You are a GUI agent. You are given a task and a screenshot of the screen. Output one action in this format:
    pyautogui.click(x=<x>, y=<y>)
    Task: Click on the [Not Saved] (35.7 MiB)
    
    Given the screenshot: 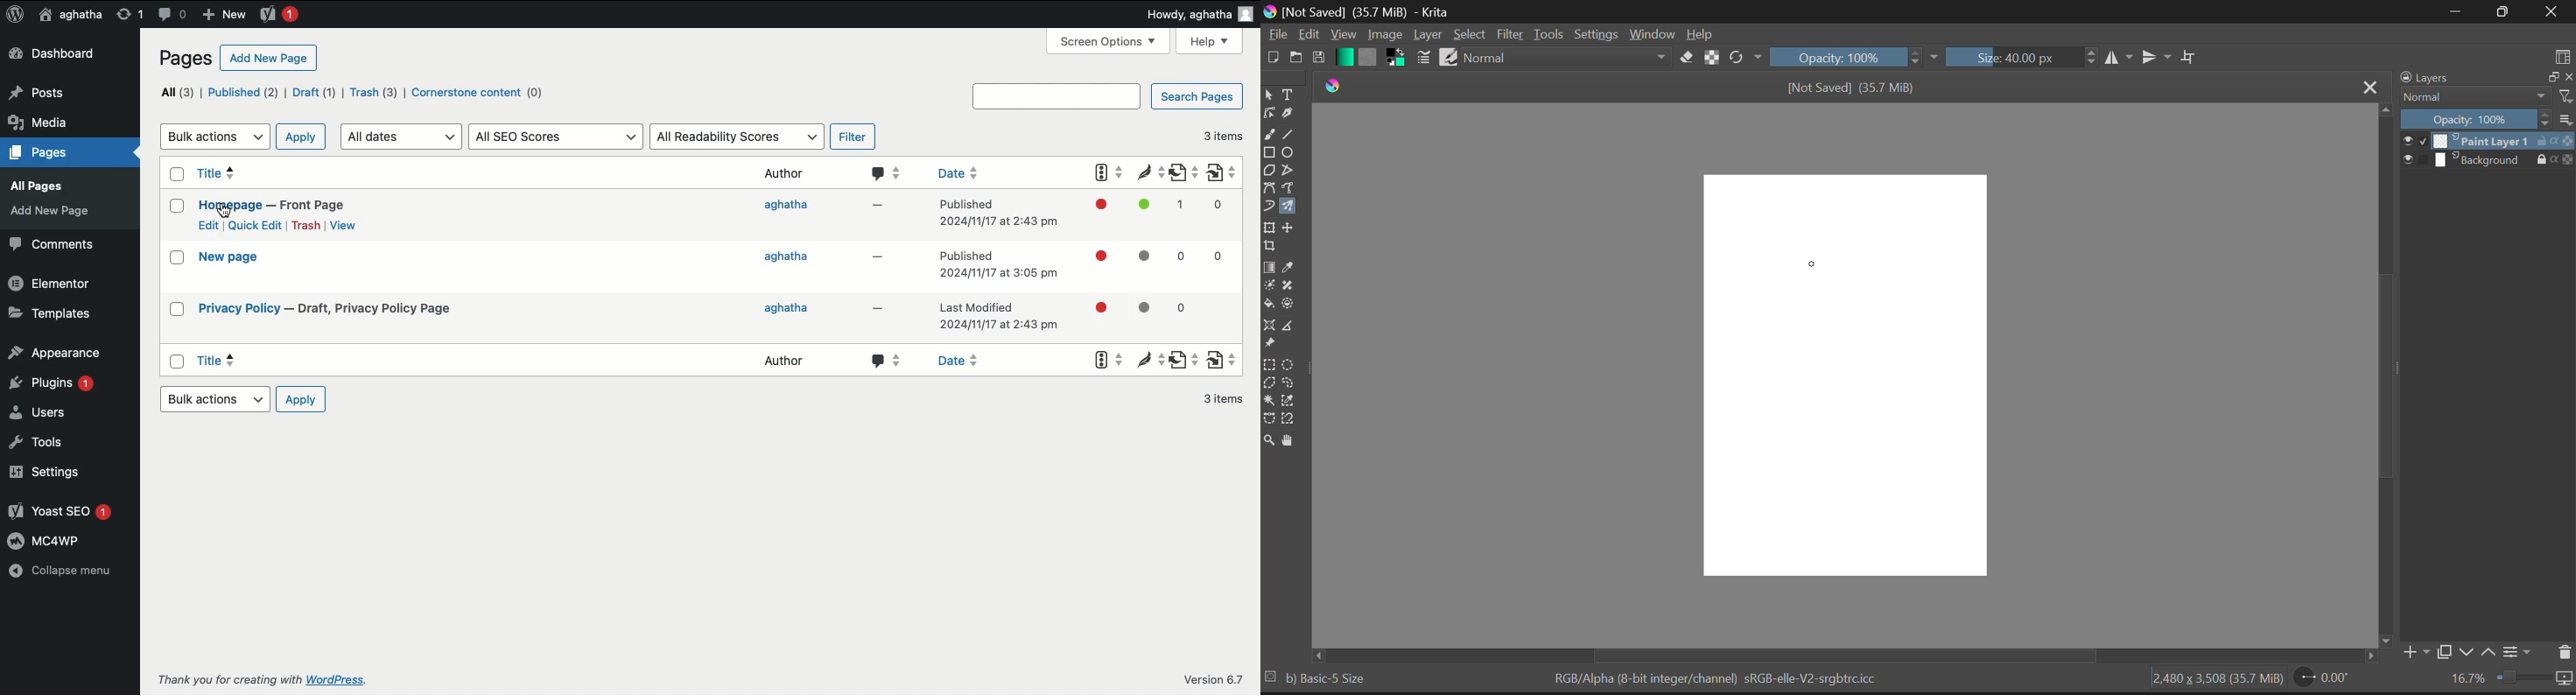 What is the action you would take?
    pyautogui.click(x=1864, y=88)
    